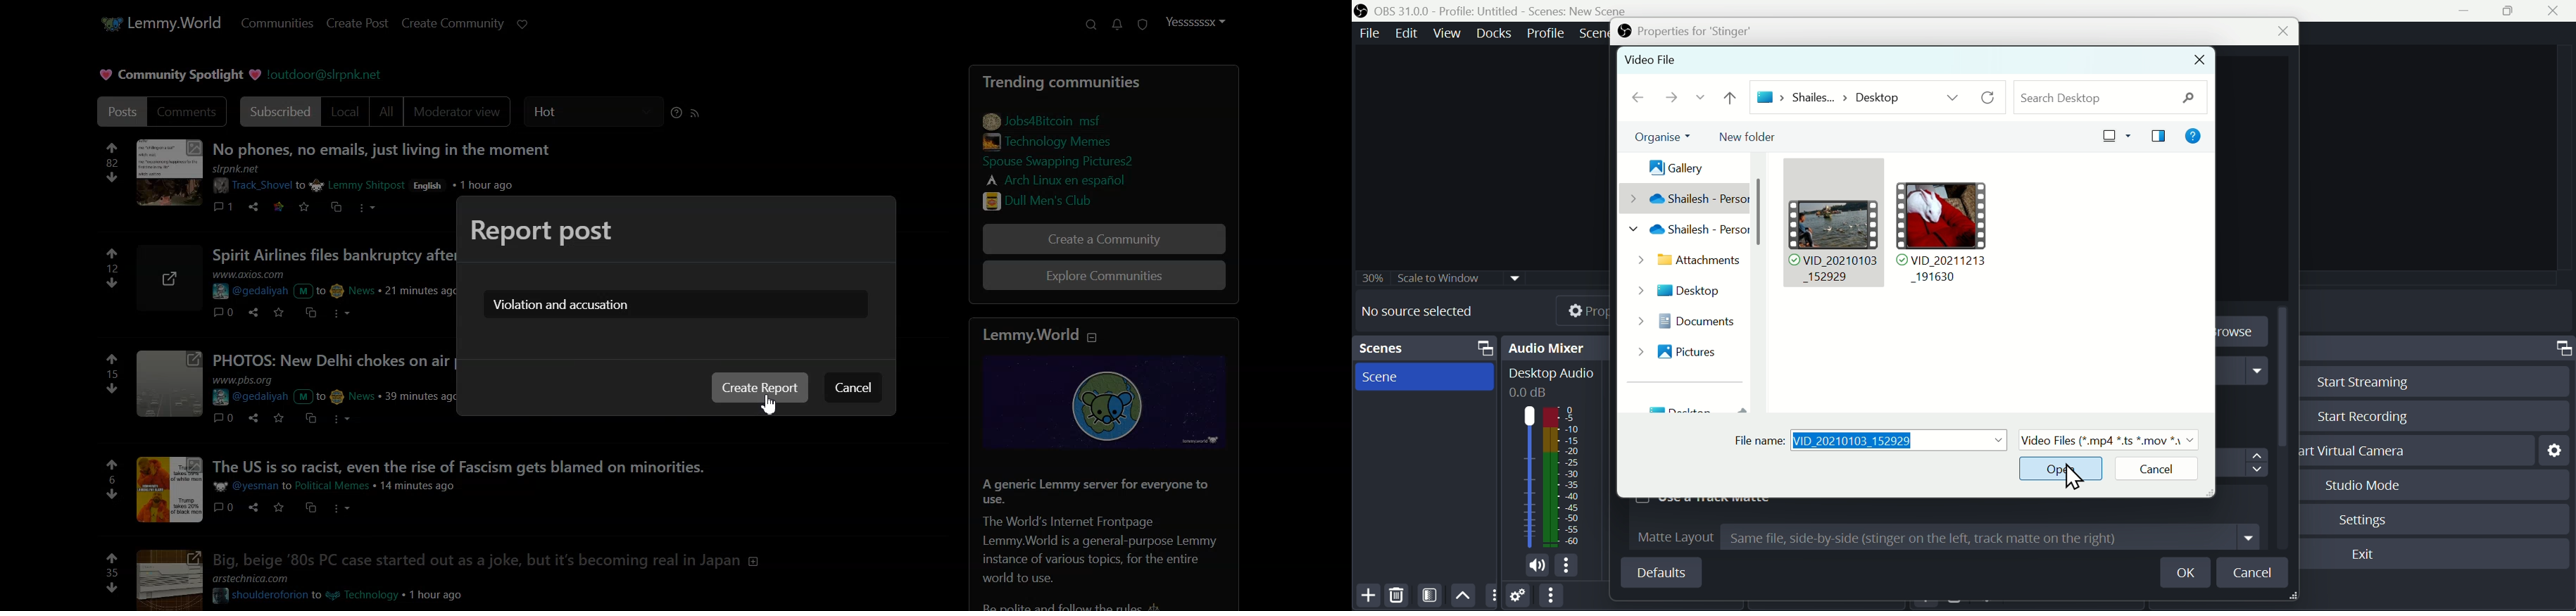 This screenshot has height=616, width=2576. Describe the element at coordinates (1534, 566) in the screenshot. I see `volume` at that location.